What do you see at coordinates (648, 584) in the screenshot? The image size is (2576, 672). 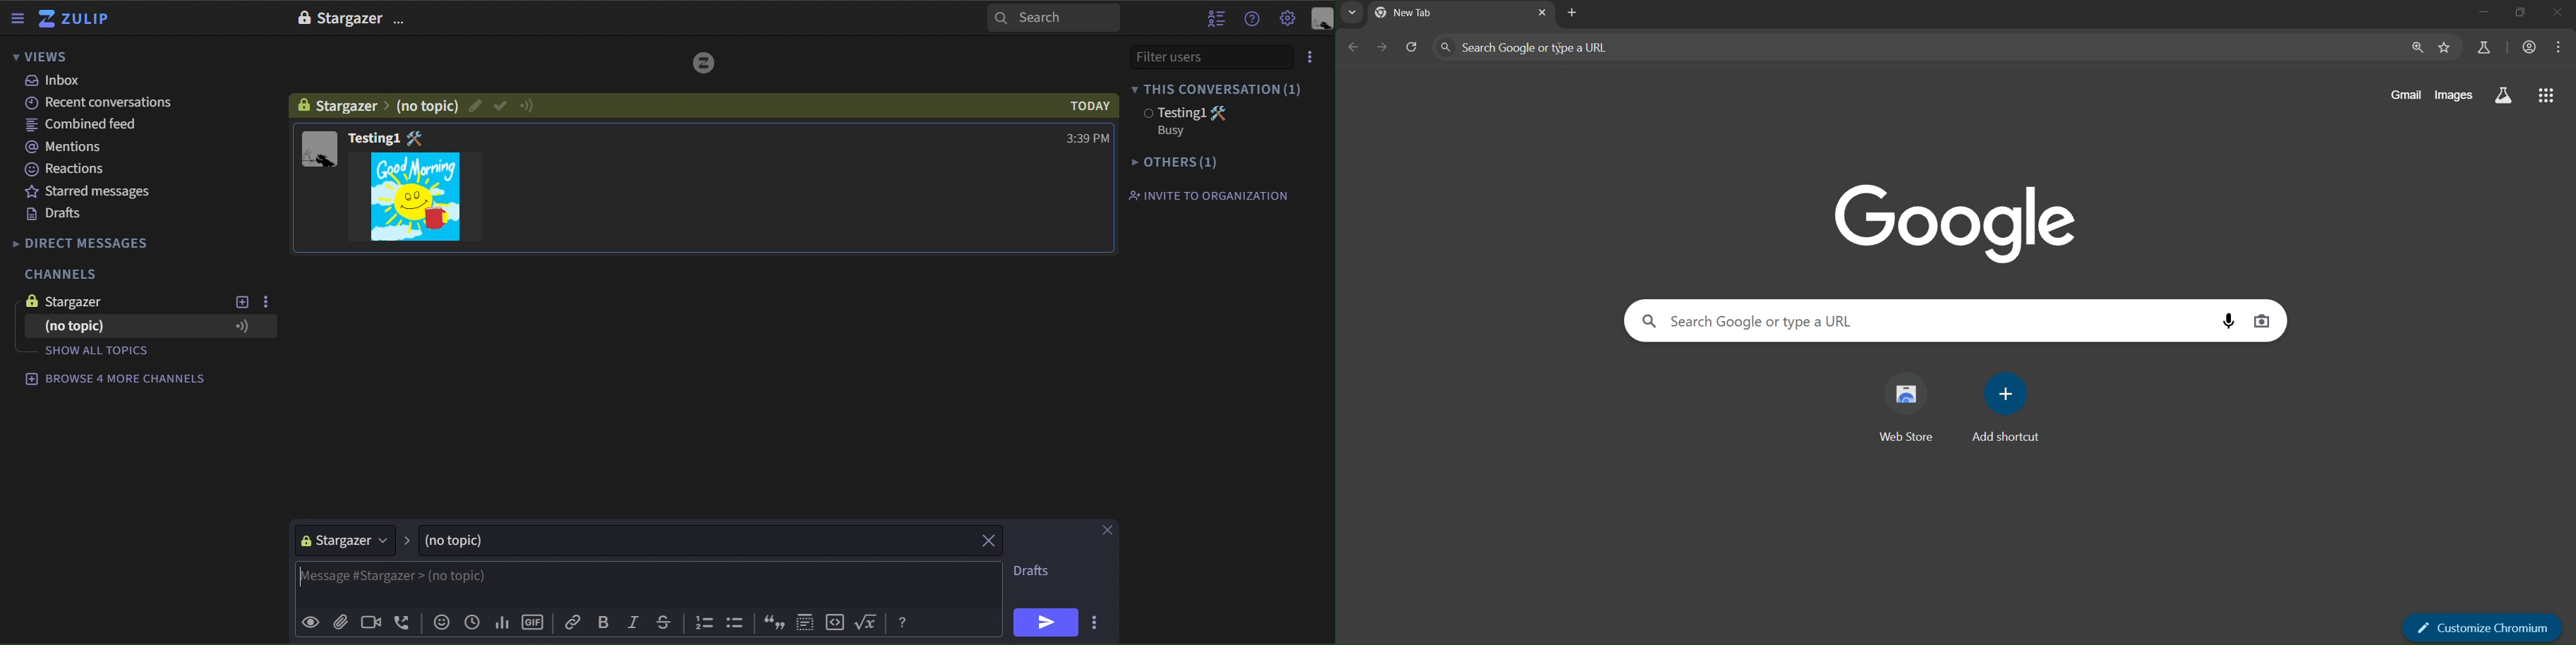 I see `message #Stargazer > (no topic)` at bounding box center [648, 584].